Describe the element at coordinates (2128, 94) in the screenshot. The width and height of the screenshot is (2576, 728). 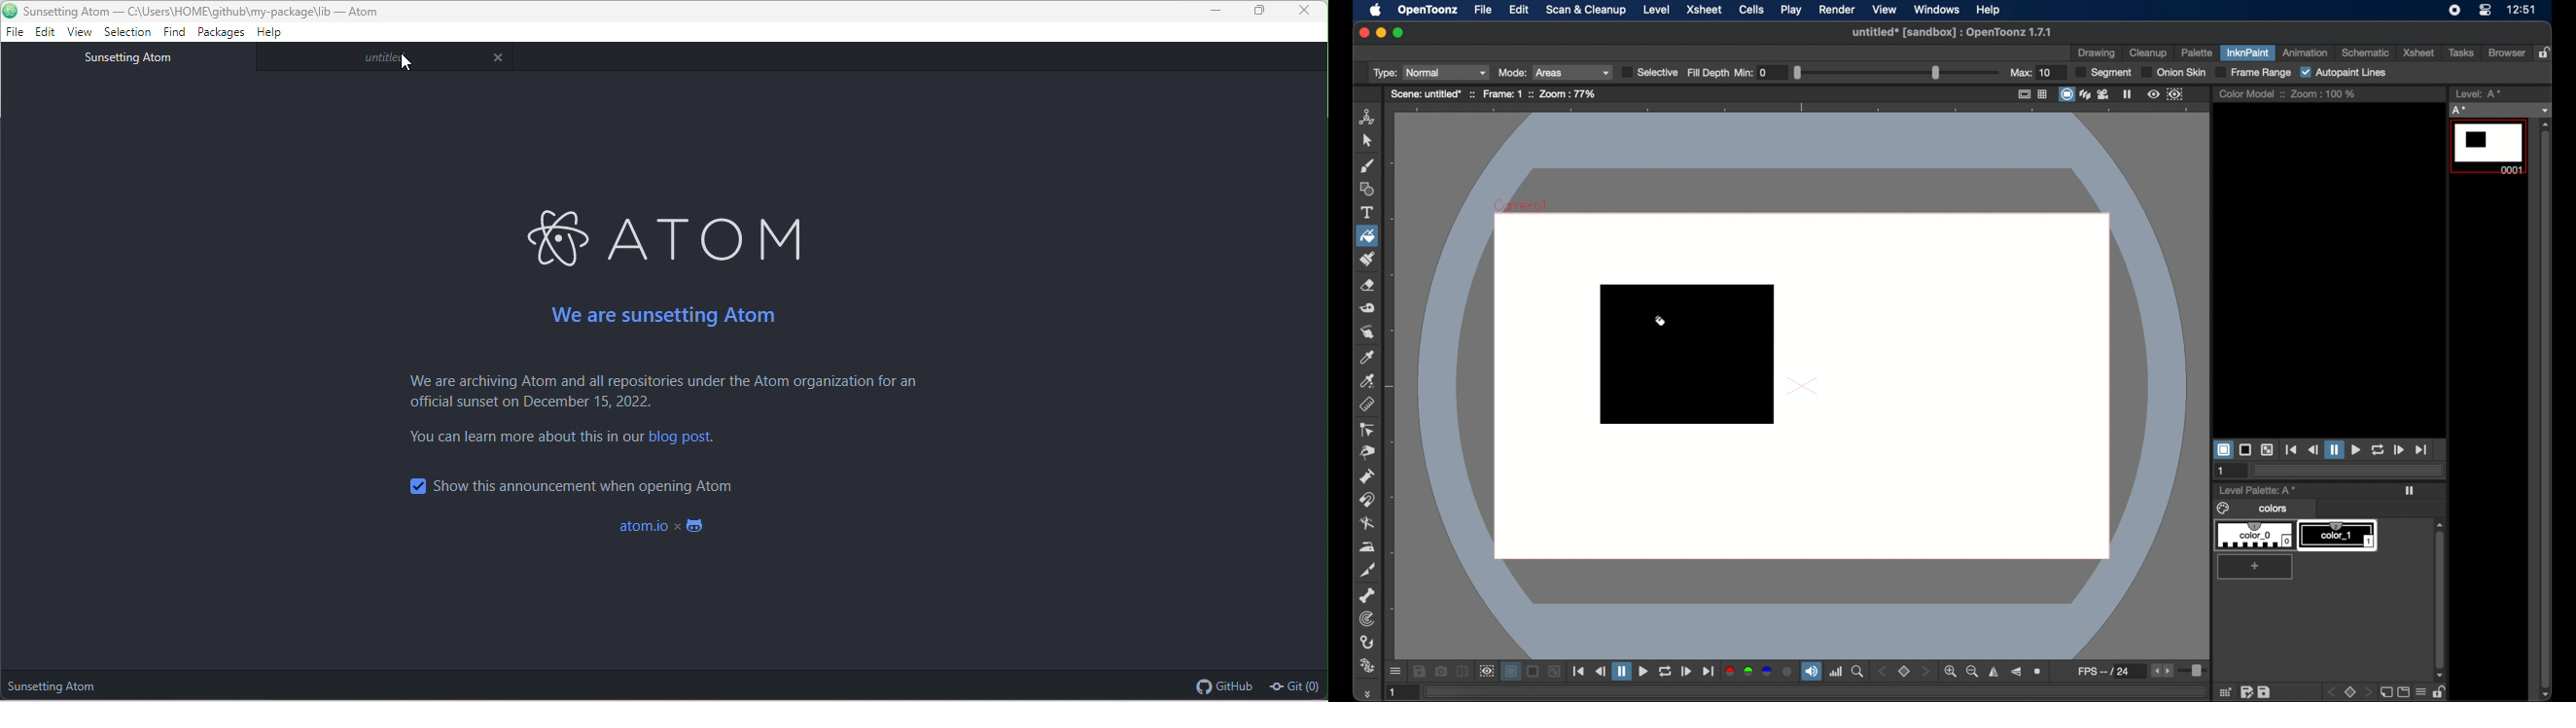
I see `freeze` at that location.